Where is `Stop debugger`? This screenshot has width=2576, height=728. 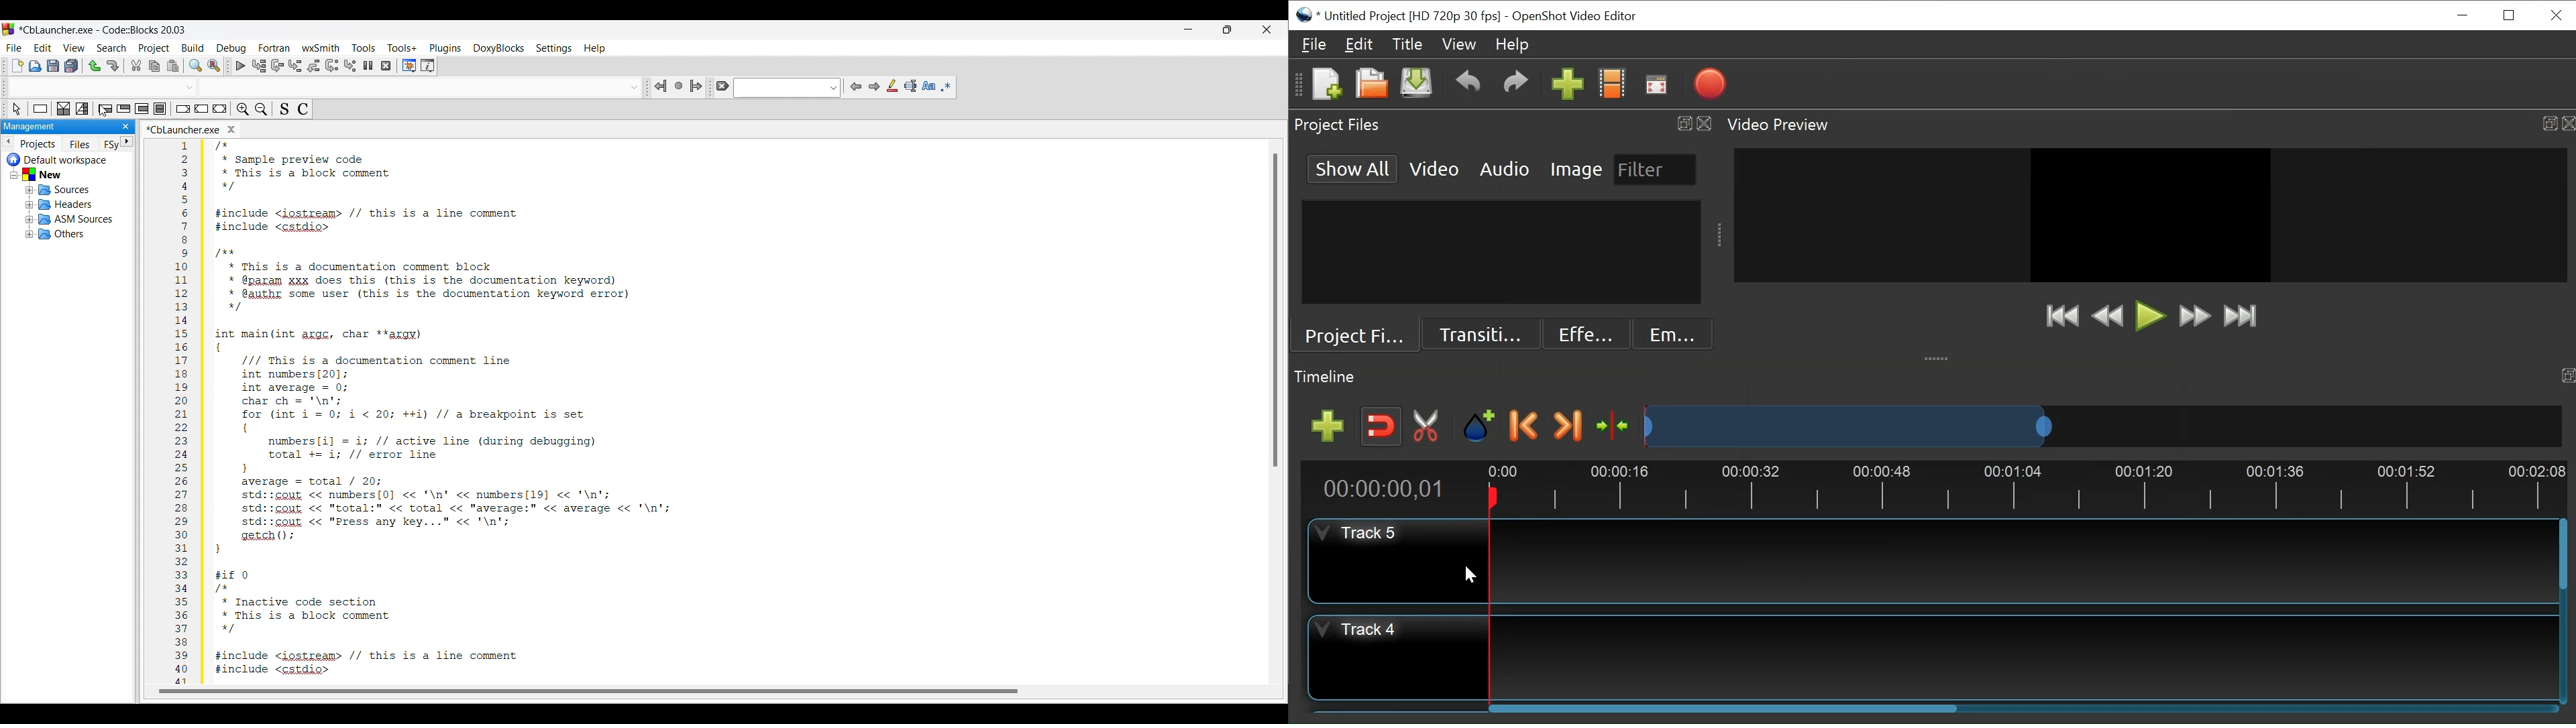 Stop debugger is located at coordinates (386, 66).